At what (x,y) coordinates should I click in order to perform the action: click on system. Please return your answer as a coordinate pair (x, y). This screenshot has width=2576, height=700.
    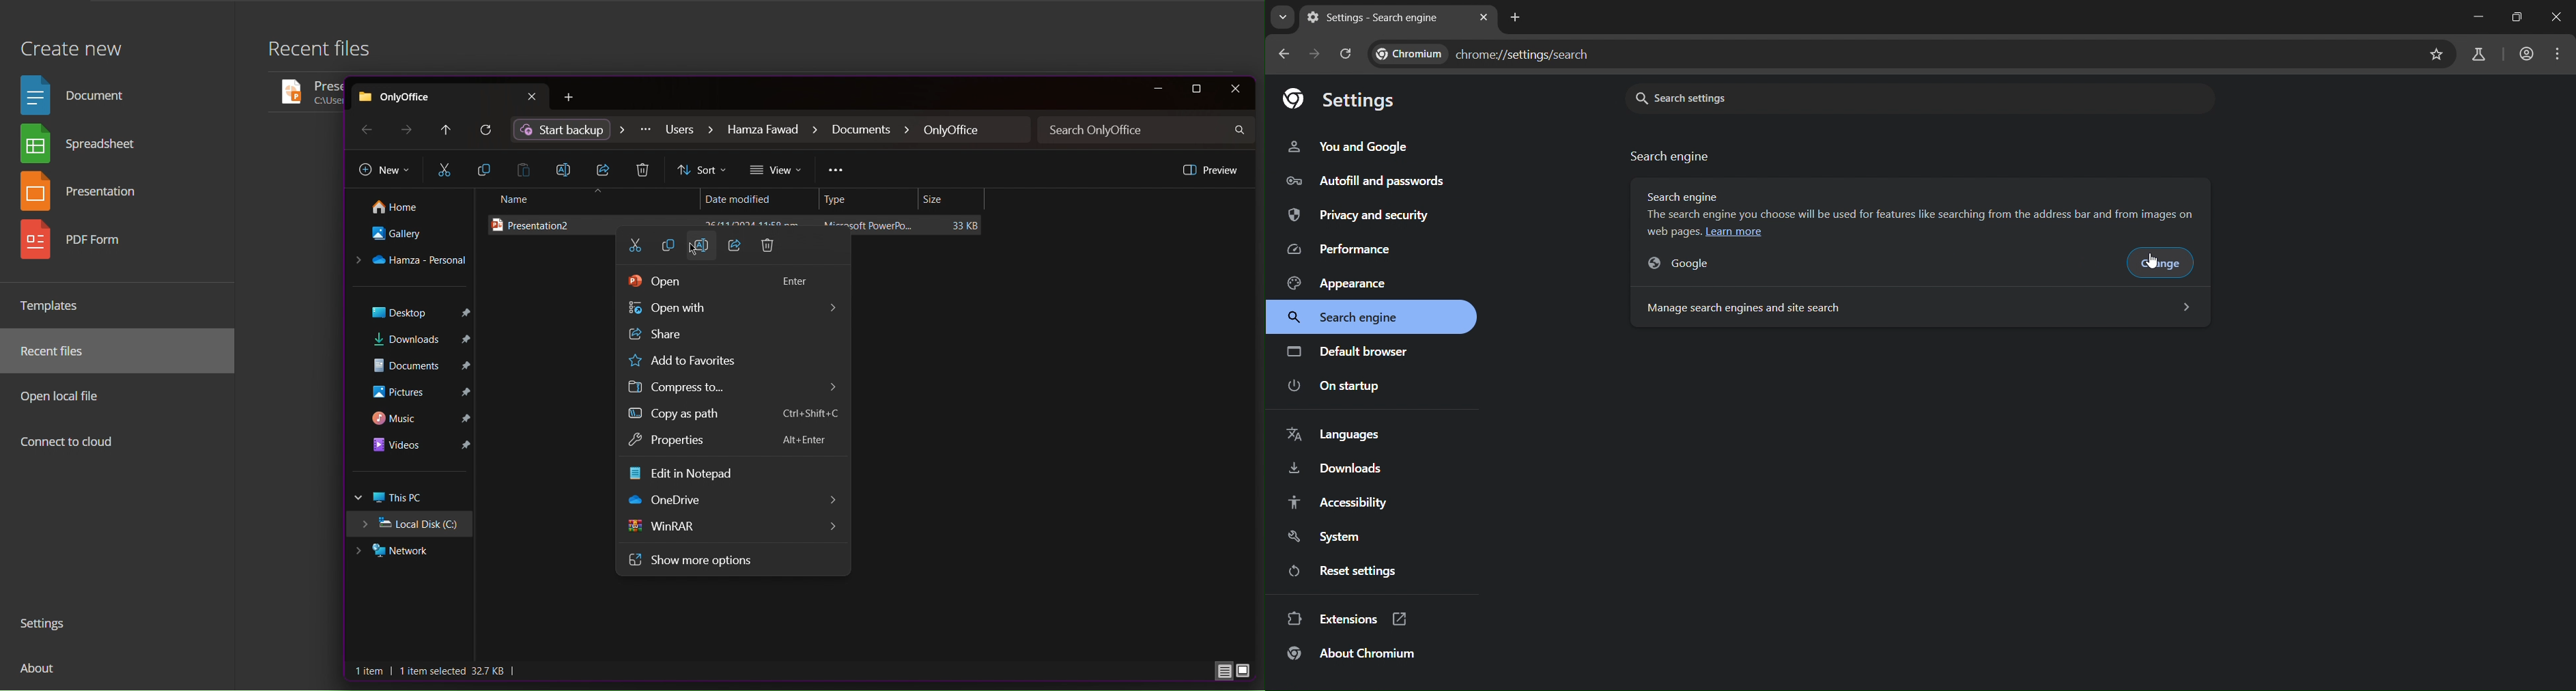
    Looking at the image, I should click on (1333, 536).